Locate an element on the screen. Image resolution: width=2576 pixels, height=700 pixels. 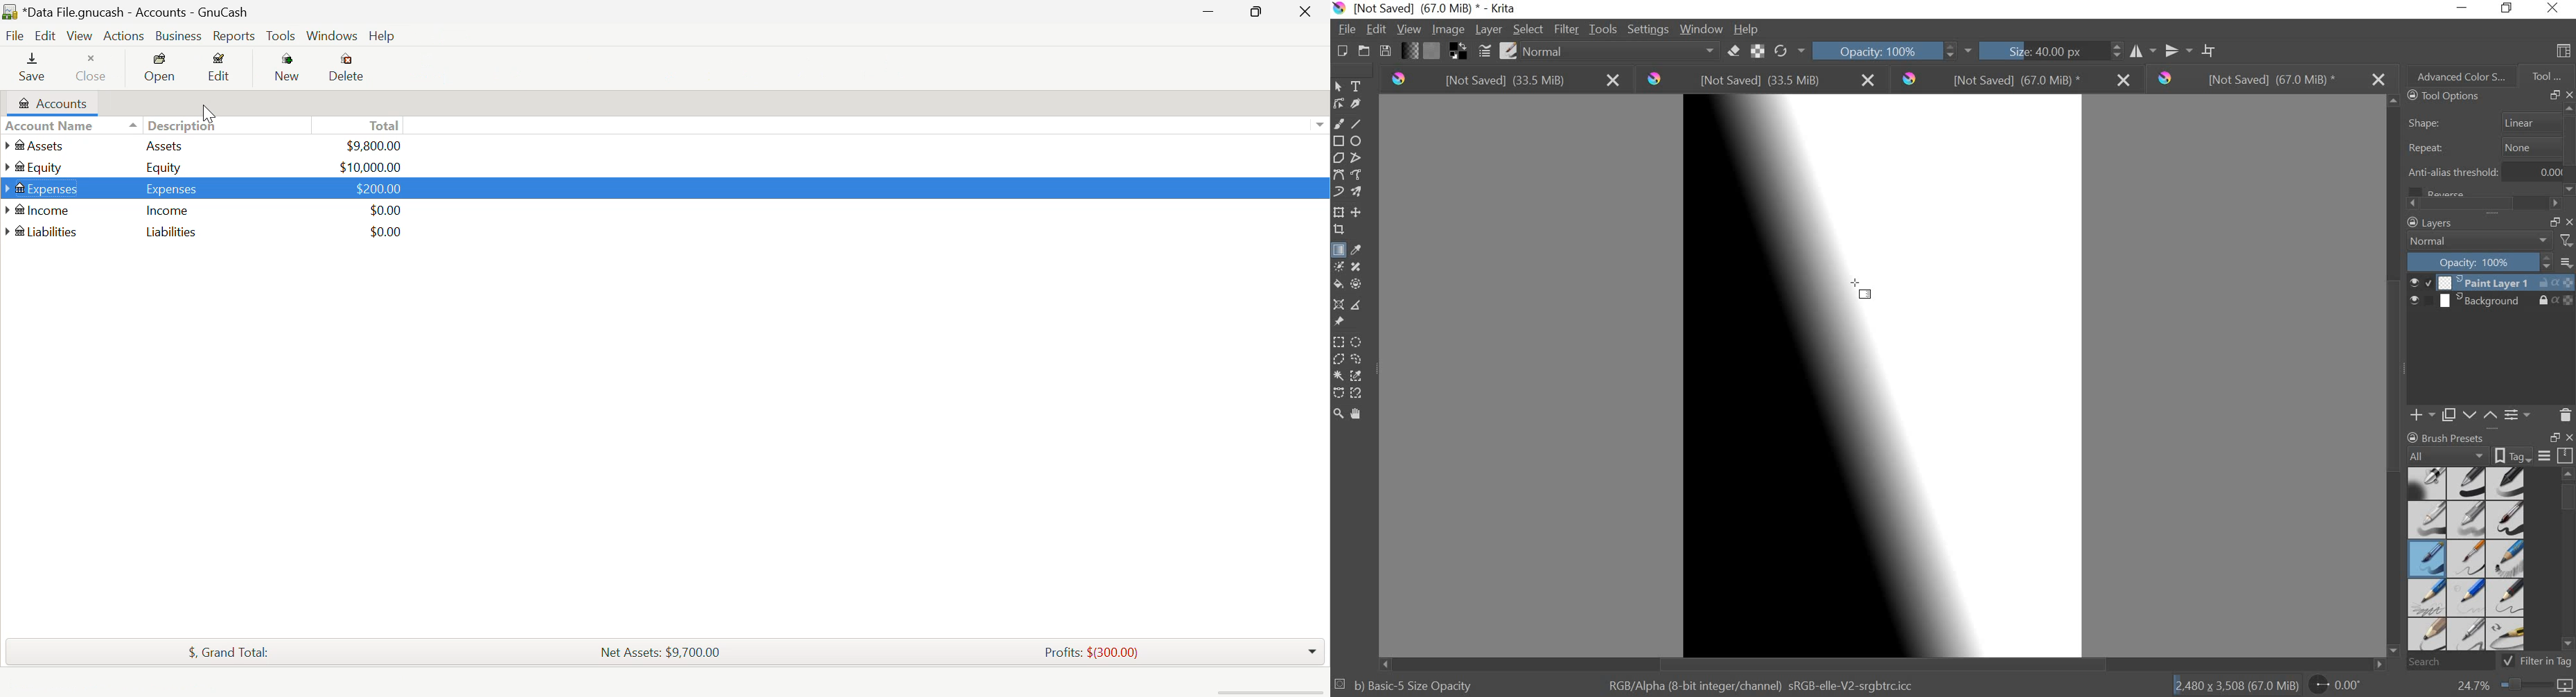
BRUSH PROPERTIES is located at coordinates (2489, 456).